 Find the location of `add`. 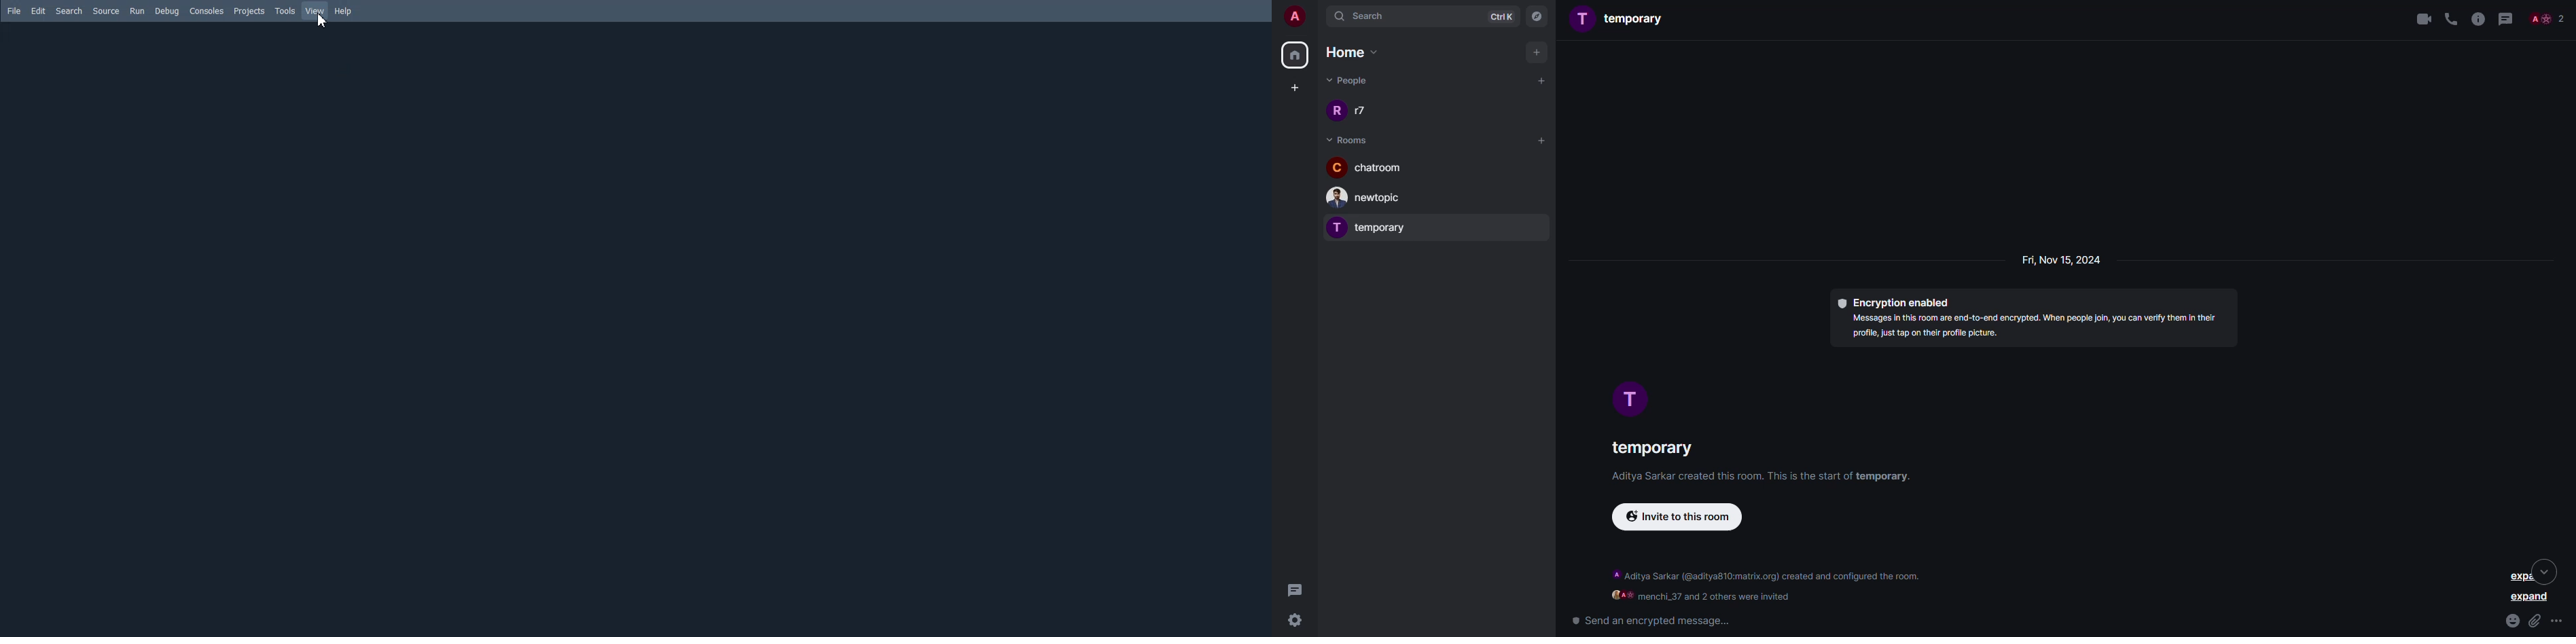

add is located at coordinates (1539, 140).